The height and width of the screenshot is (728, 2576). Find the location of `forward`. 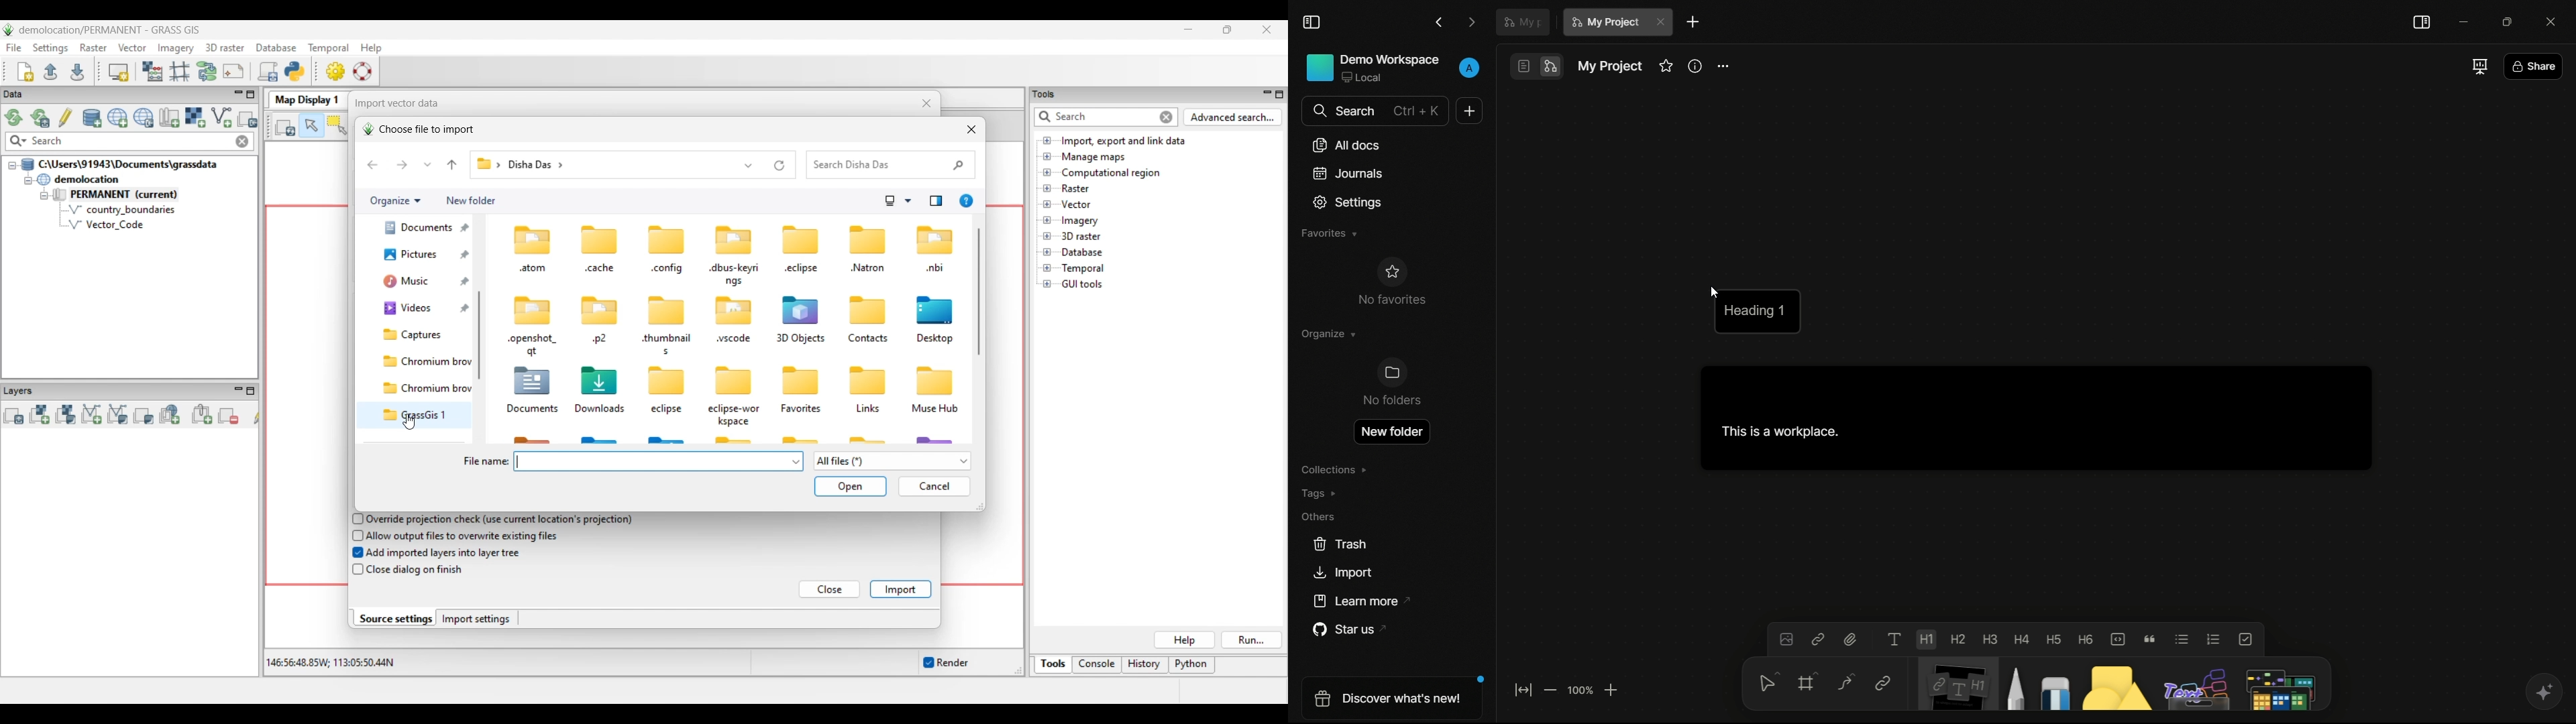

forward is located at coordinates (1473, 21).